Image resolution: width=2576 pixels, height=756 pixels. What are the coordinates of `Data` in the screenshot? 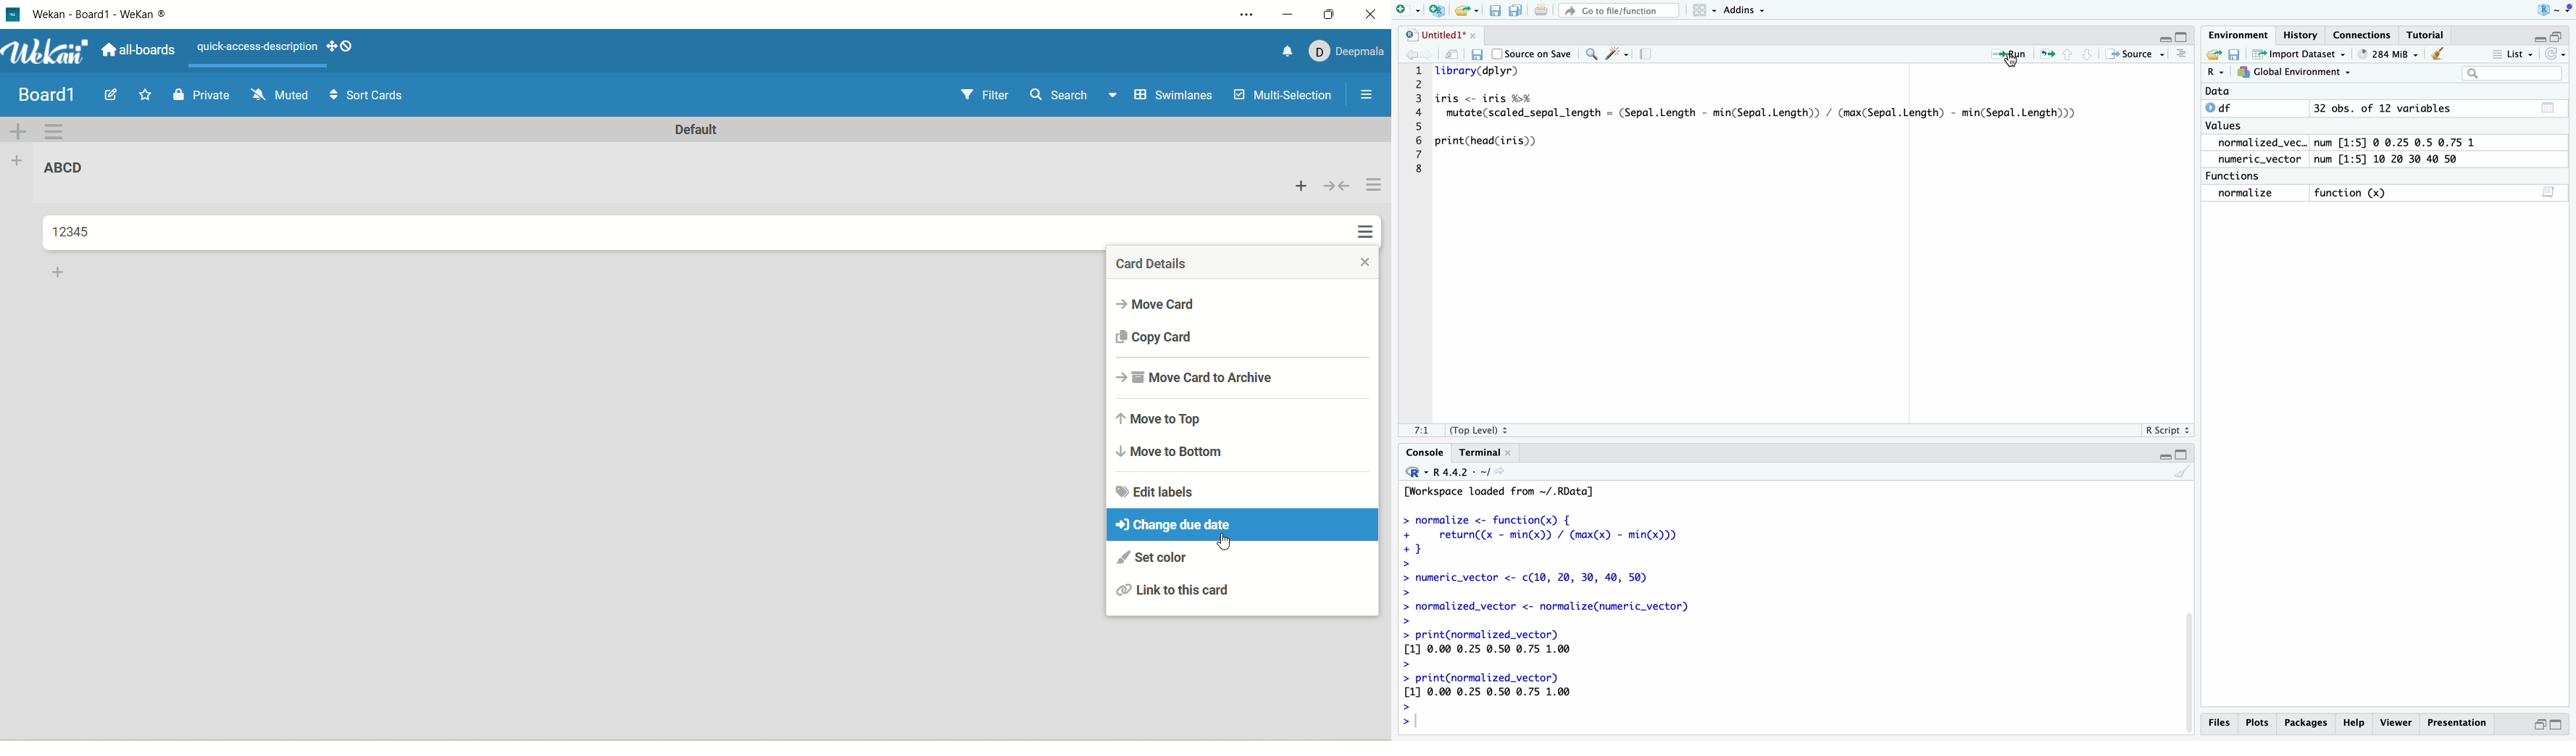 It's located at (2218, 92).